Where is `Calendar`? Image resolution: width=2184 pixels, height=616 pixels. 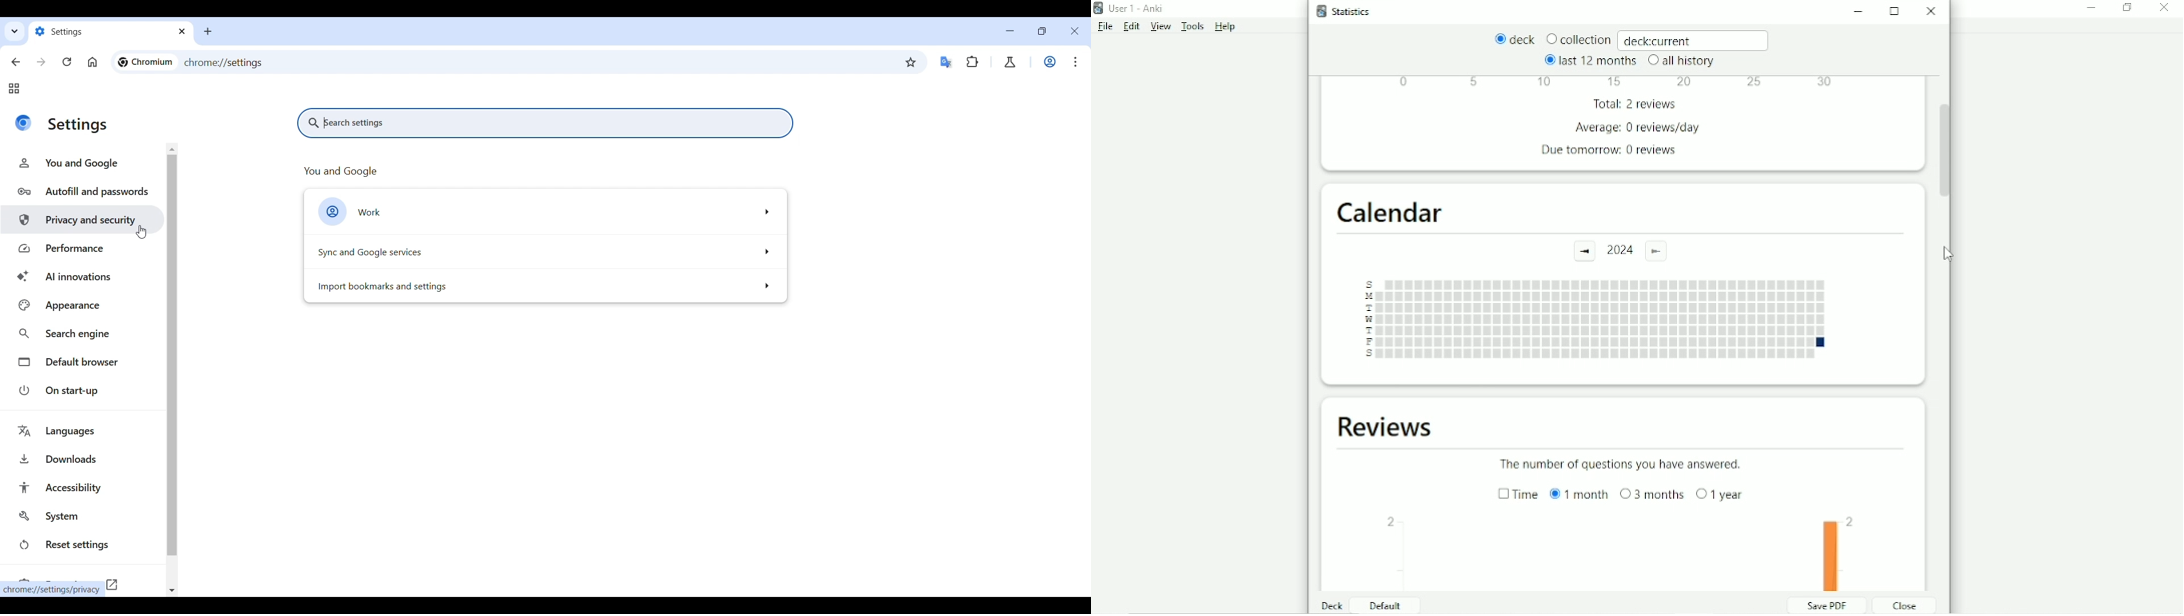 Calendar is located at coordinates (1391, 211).